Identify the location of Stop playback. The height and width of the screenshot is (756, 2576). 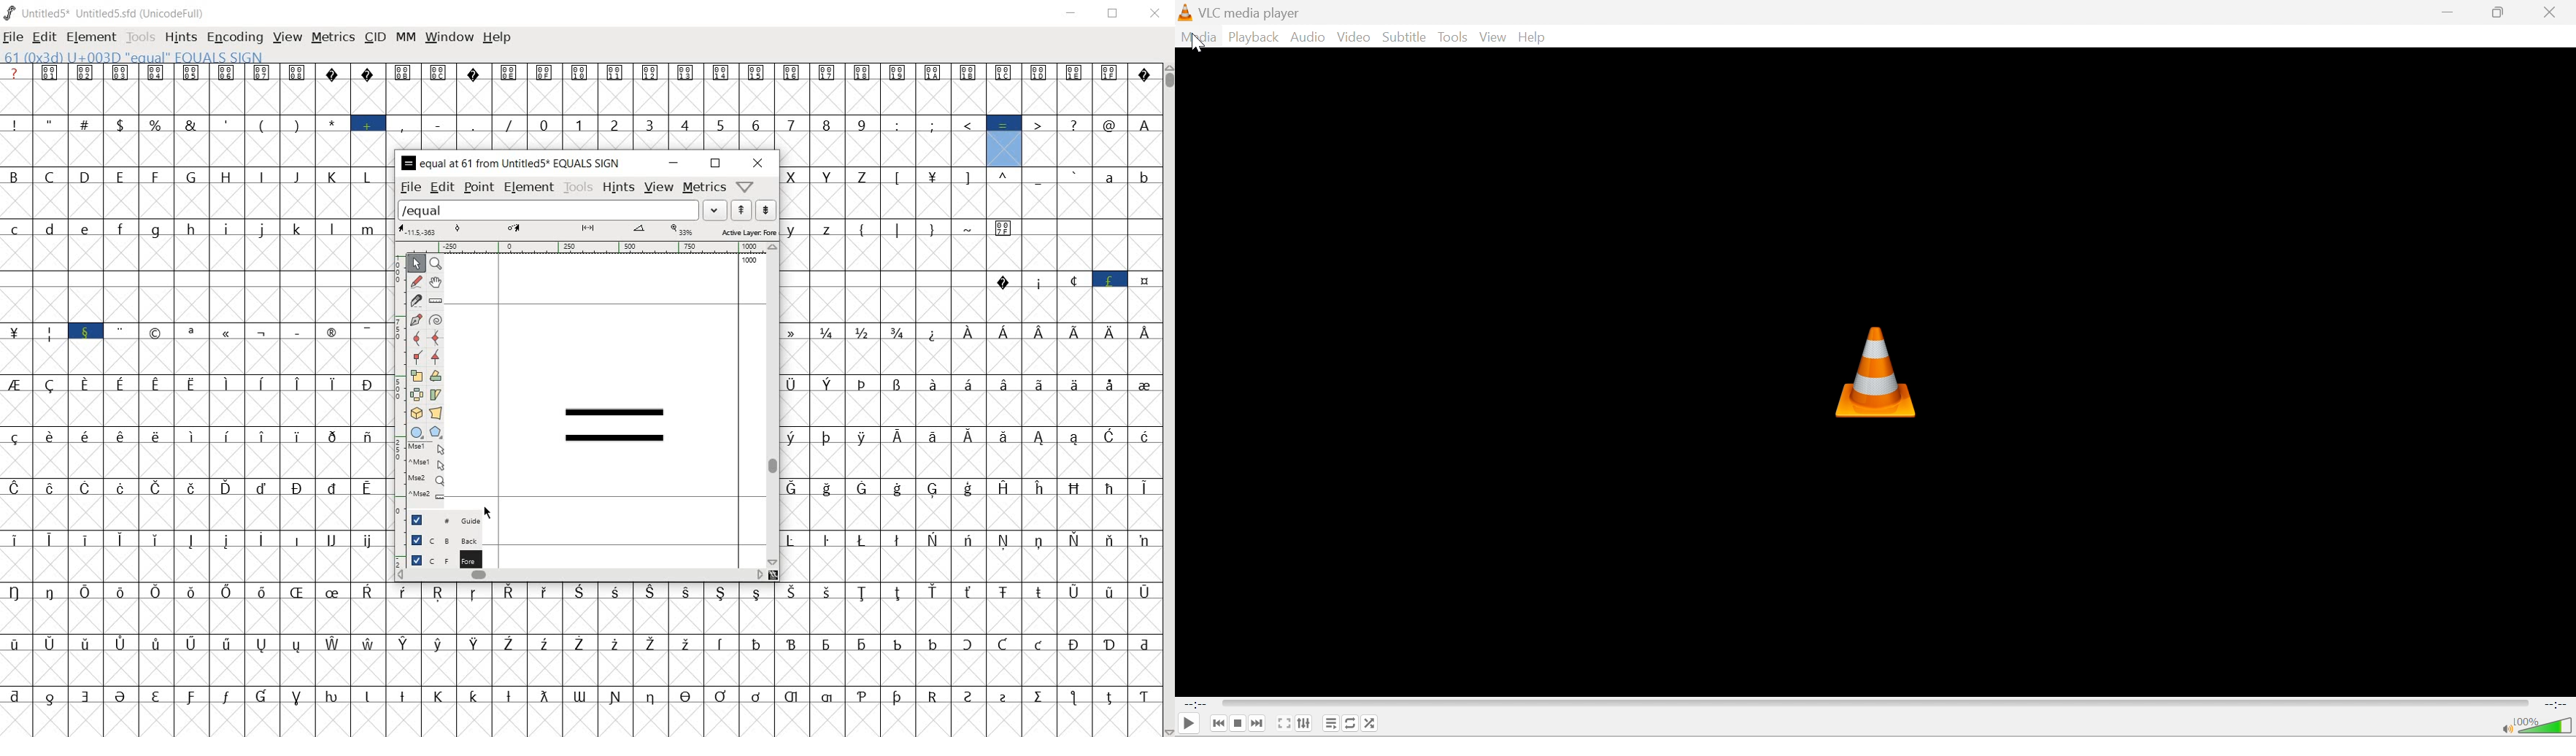
(1241, 723).